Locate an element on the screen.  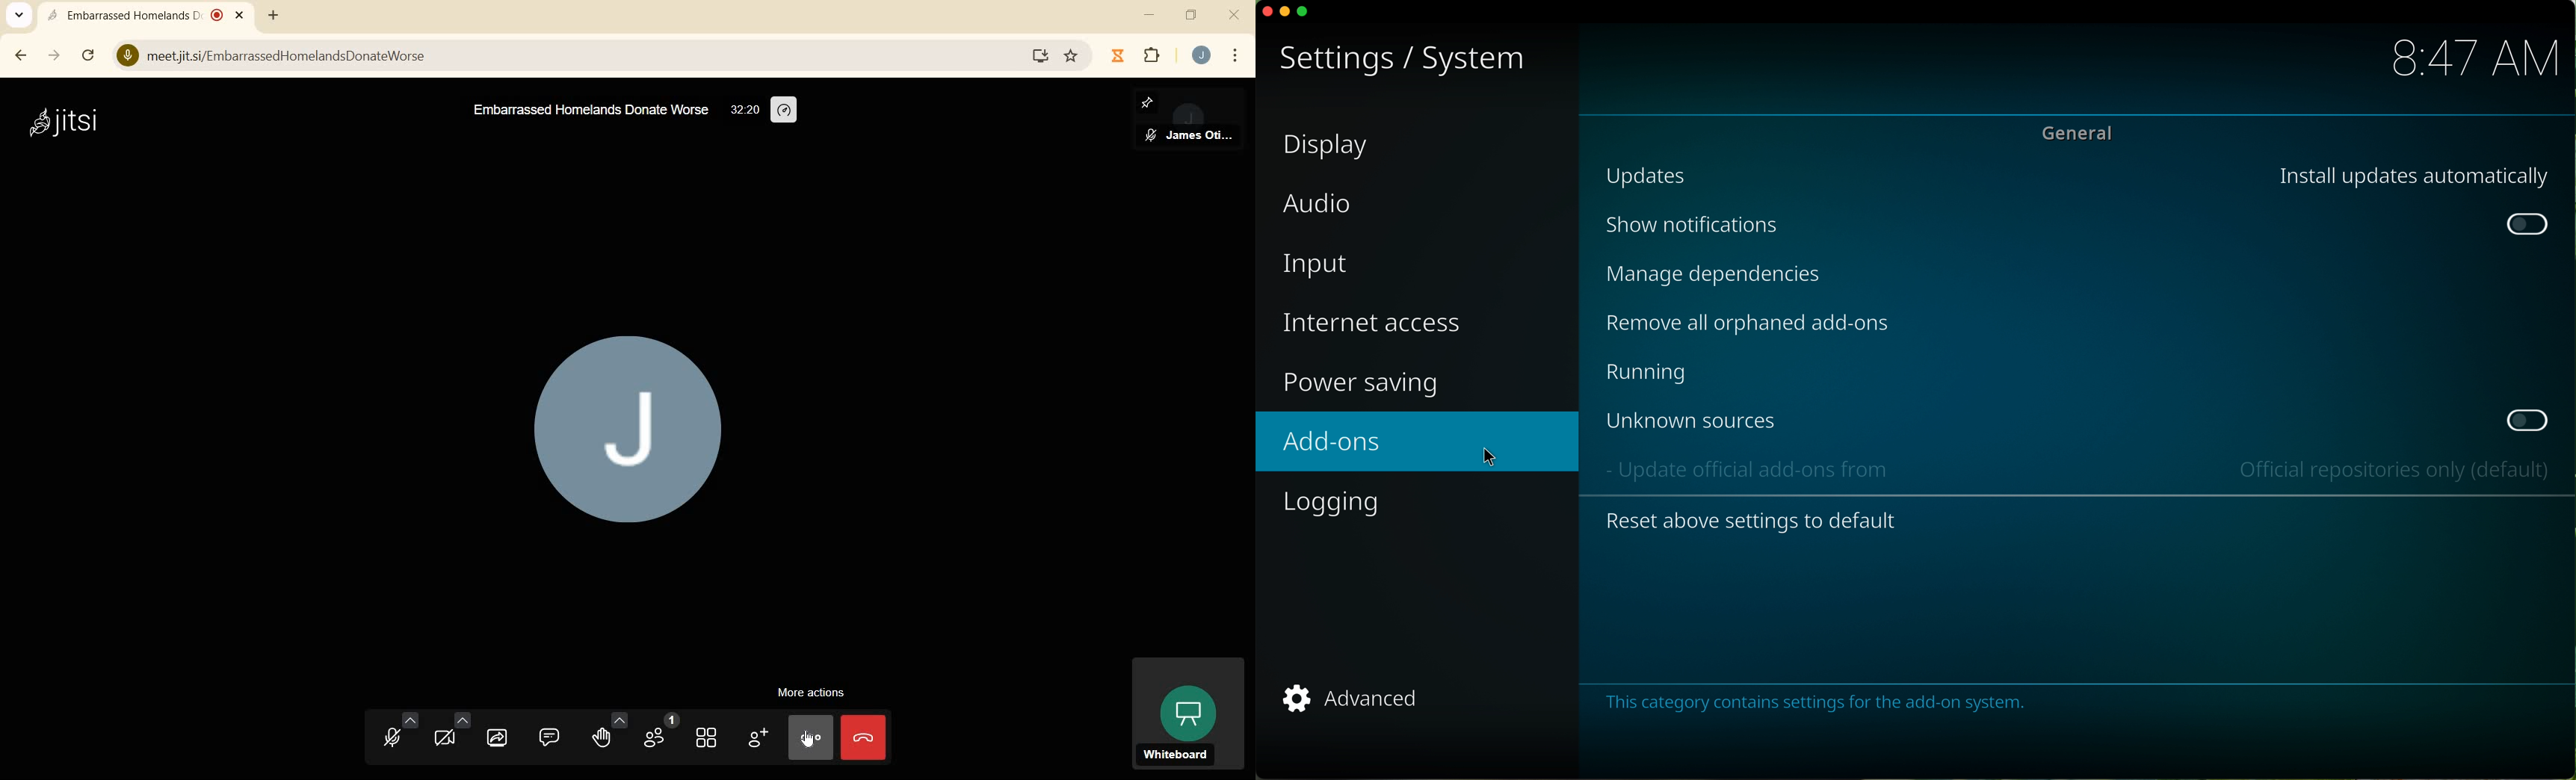
Remove all orphaned add-ons is located at coordinates (1760, 325).